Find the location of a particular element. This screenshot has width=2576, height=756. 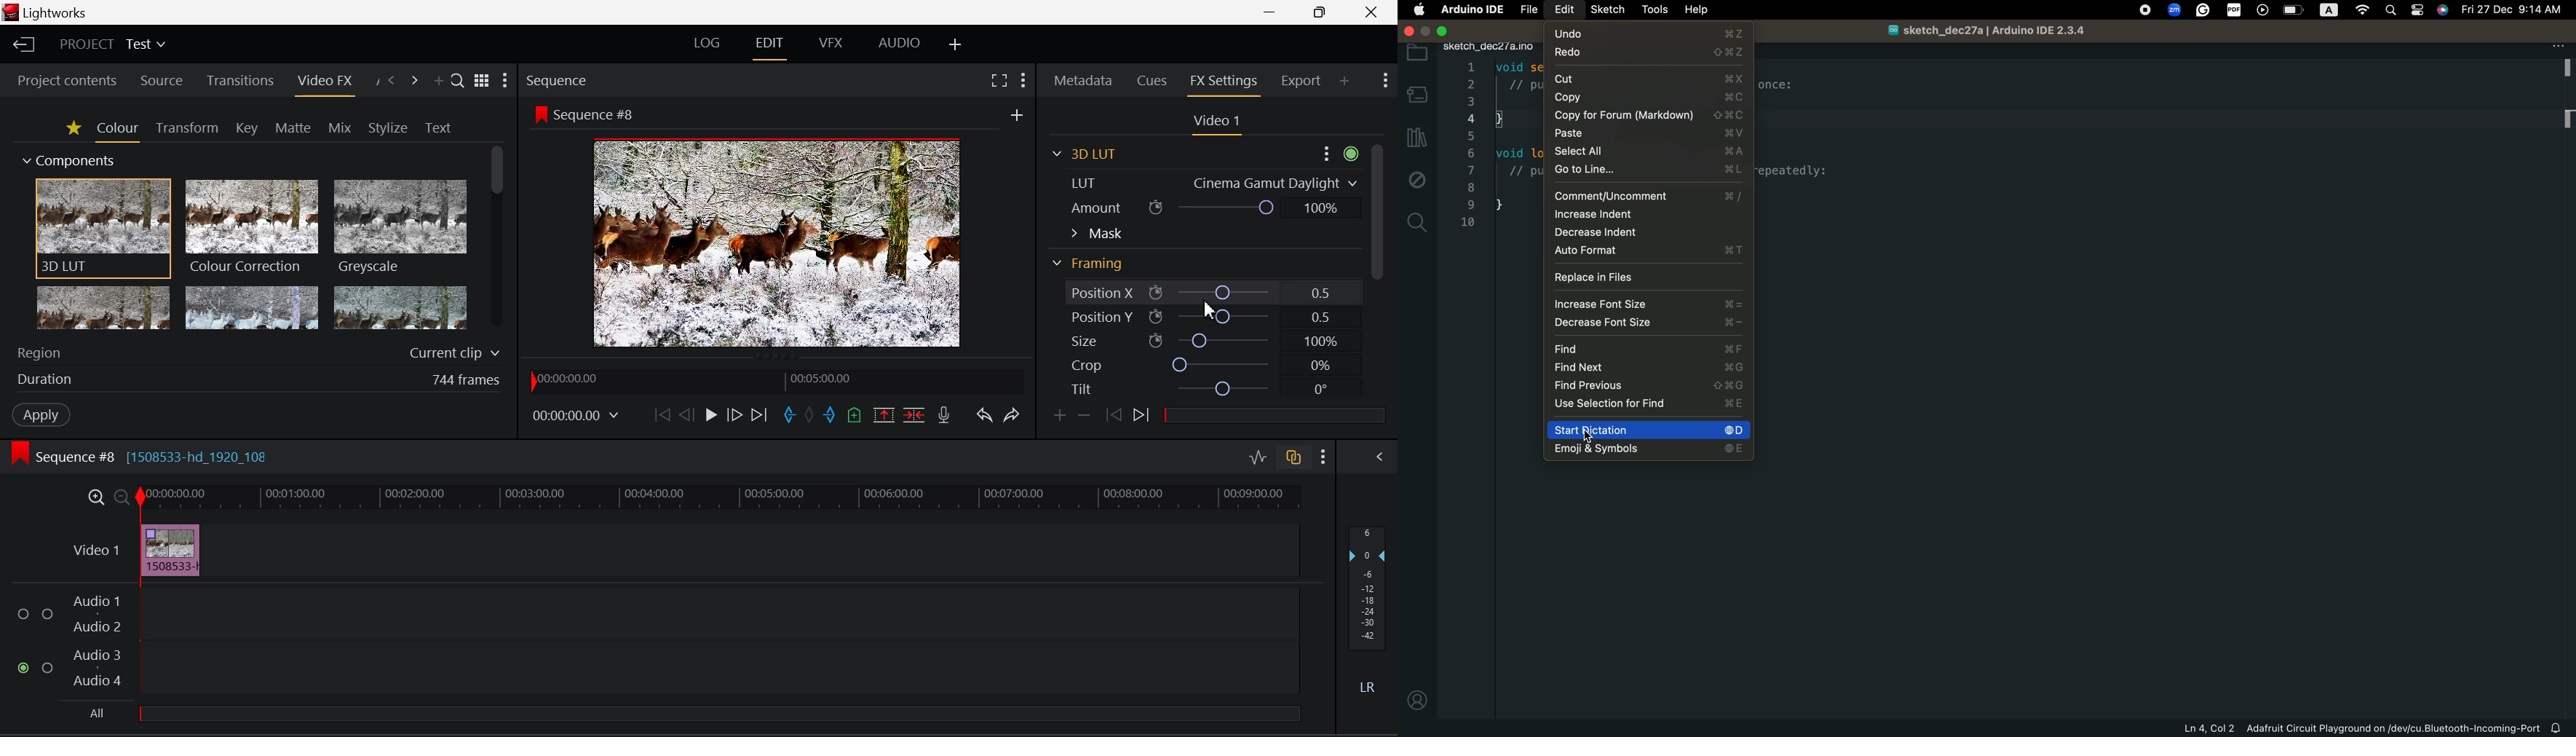

Scroll Bar is located at coordinates (495, 240).